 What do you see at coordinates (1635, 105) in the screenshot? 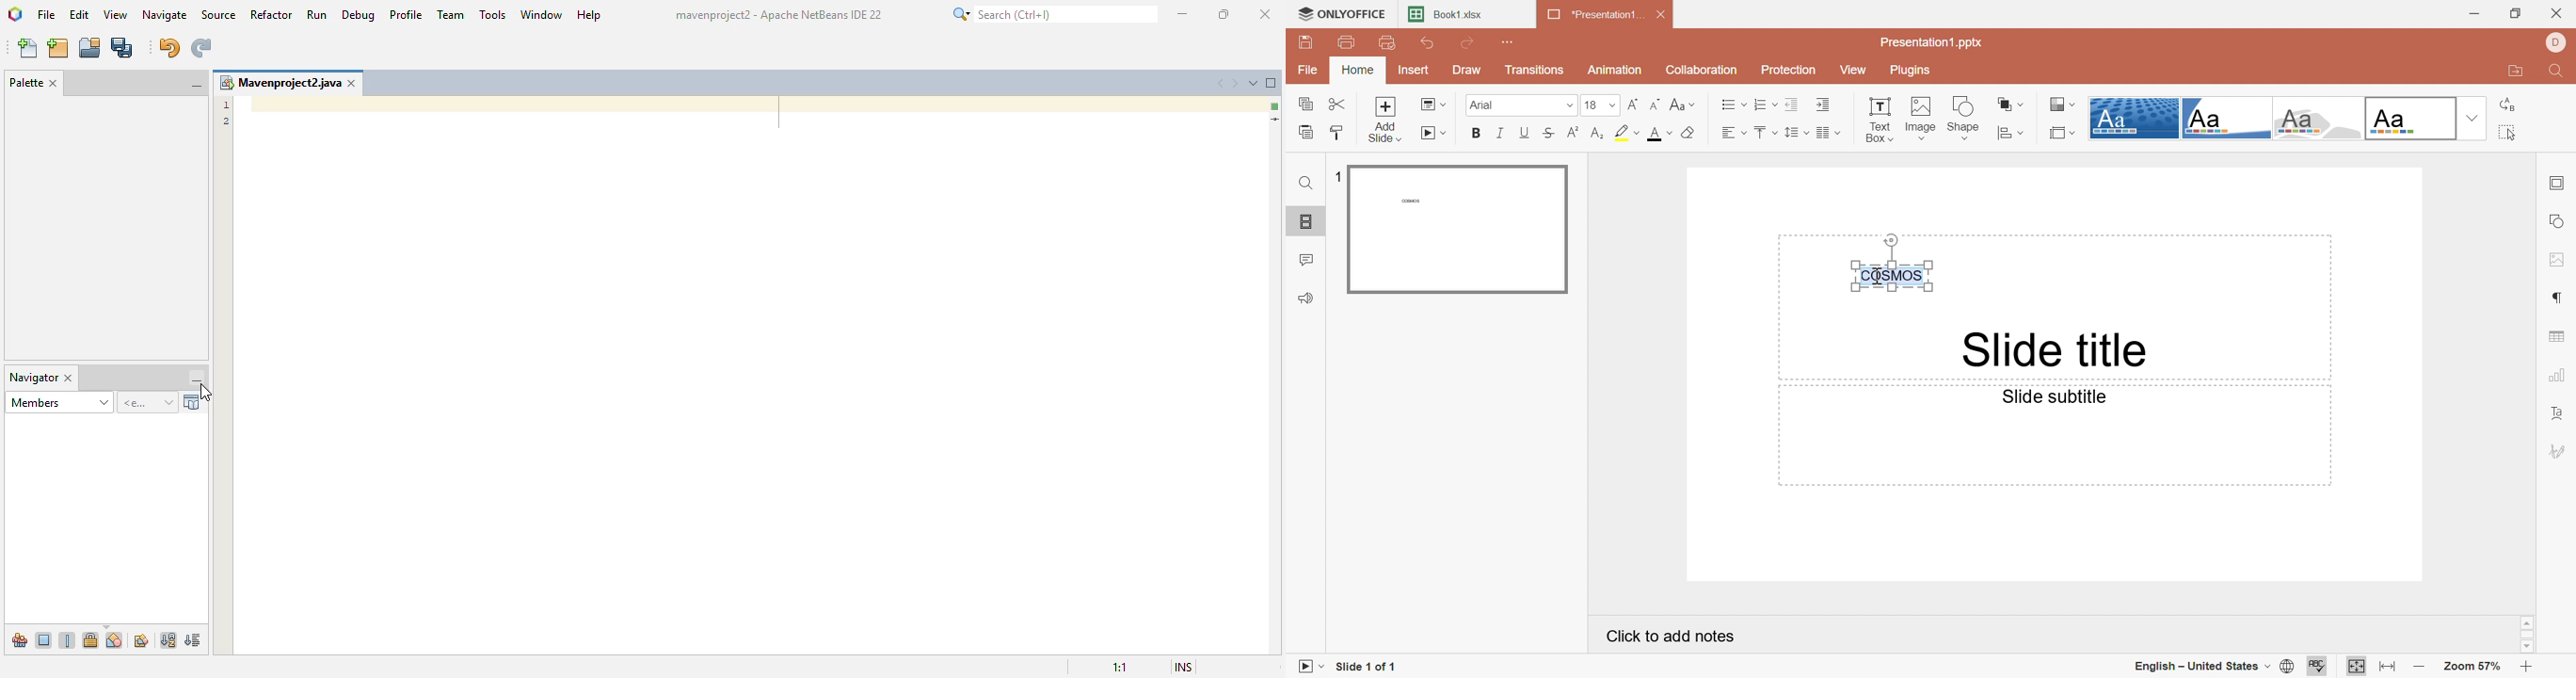
I see `Increment font size` at bounding box center [1635, 105].